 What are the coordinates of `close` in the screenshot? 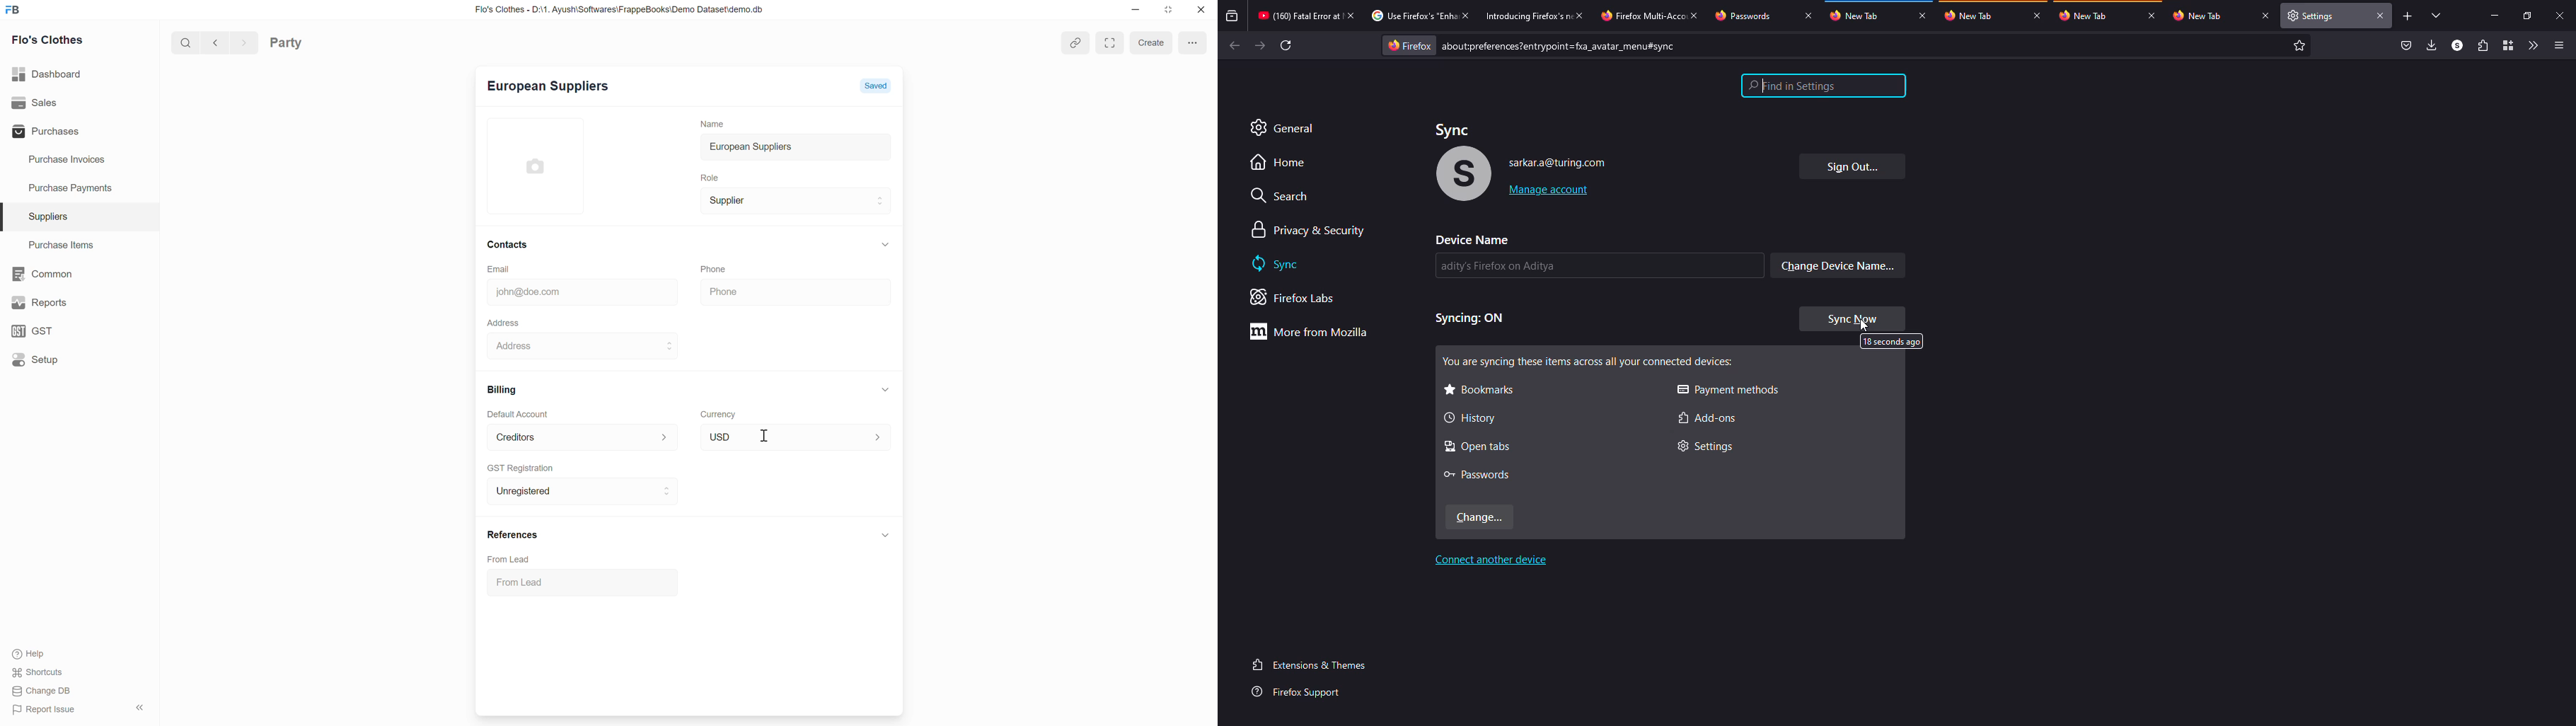 It's located at (1922, 16).